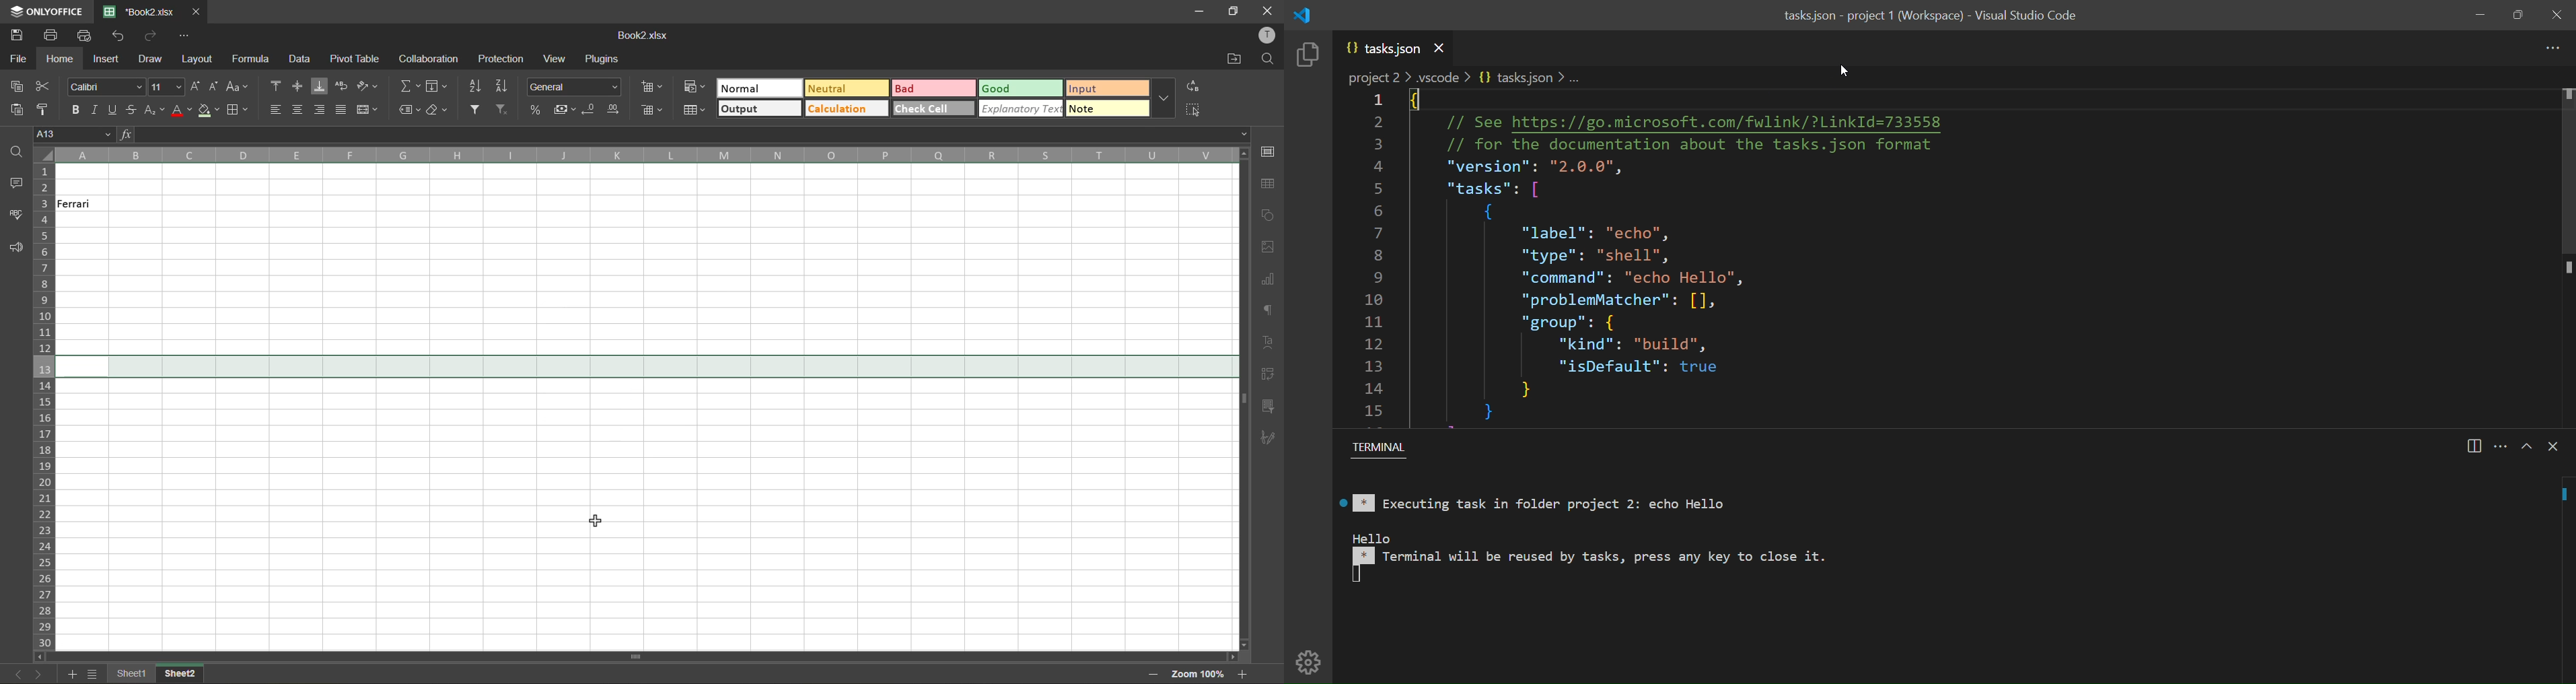 The width and height of the screenshot is (2576, 700). Describe the element at coordinates (181, 111) in the screenshot. I see `font color` at that location.